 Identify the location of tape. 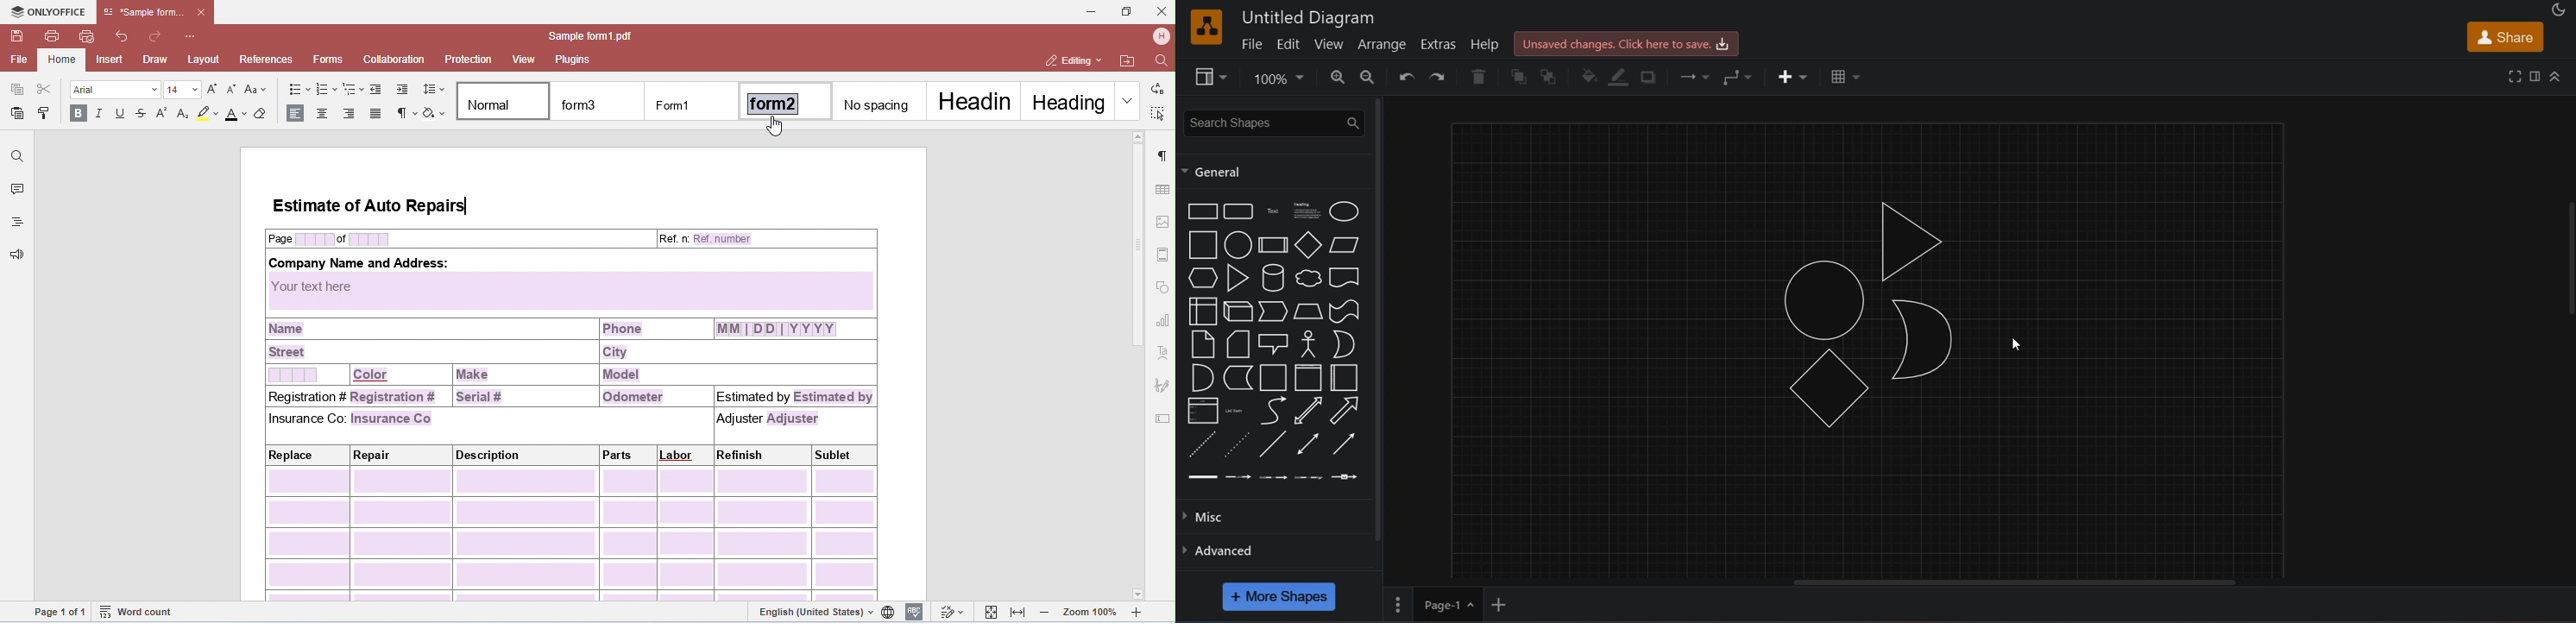
(1344, 312).